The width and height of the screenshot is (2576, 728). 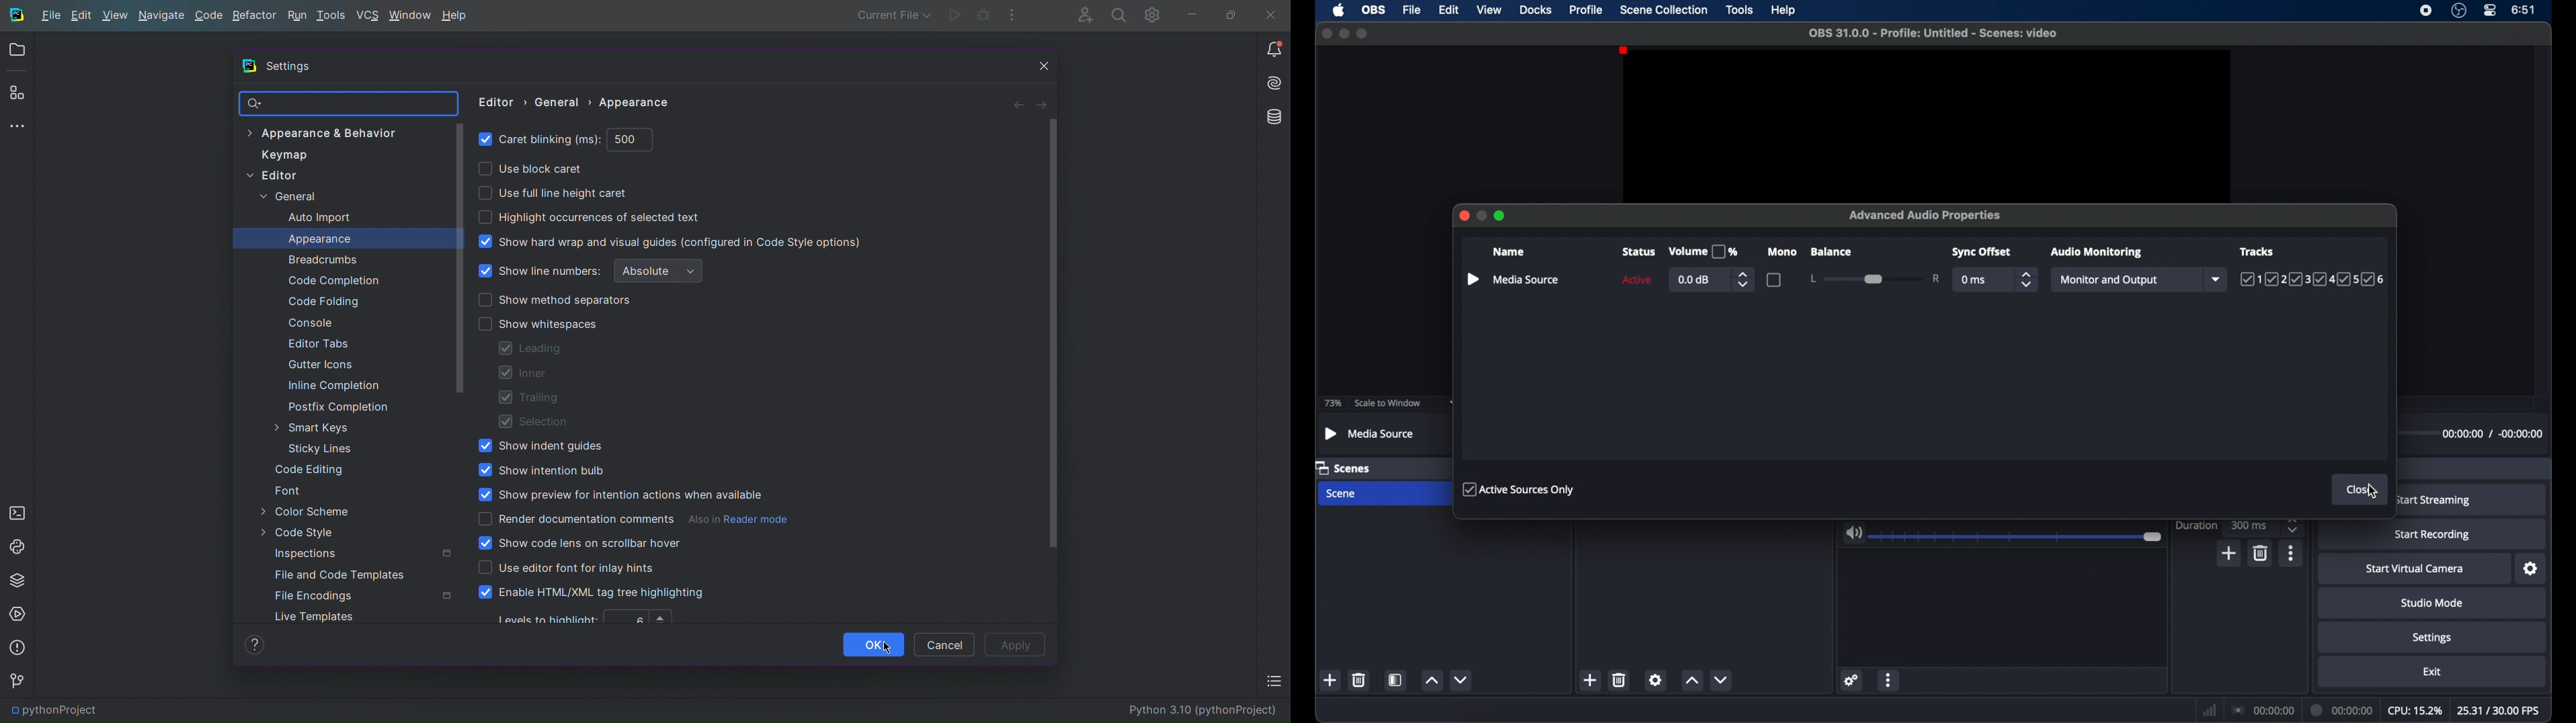 What do you see at coordinates (297, 15) in the screenshot?
I see `Run` at bounding box center [297, 15].